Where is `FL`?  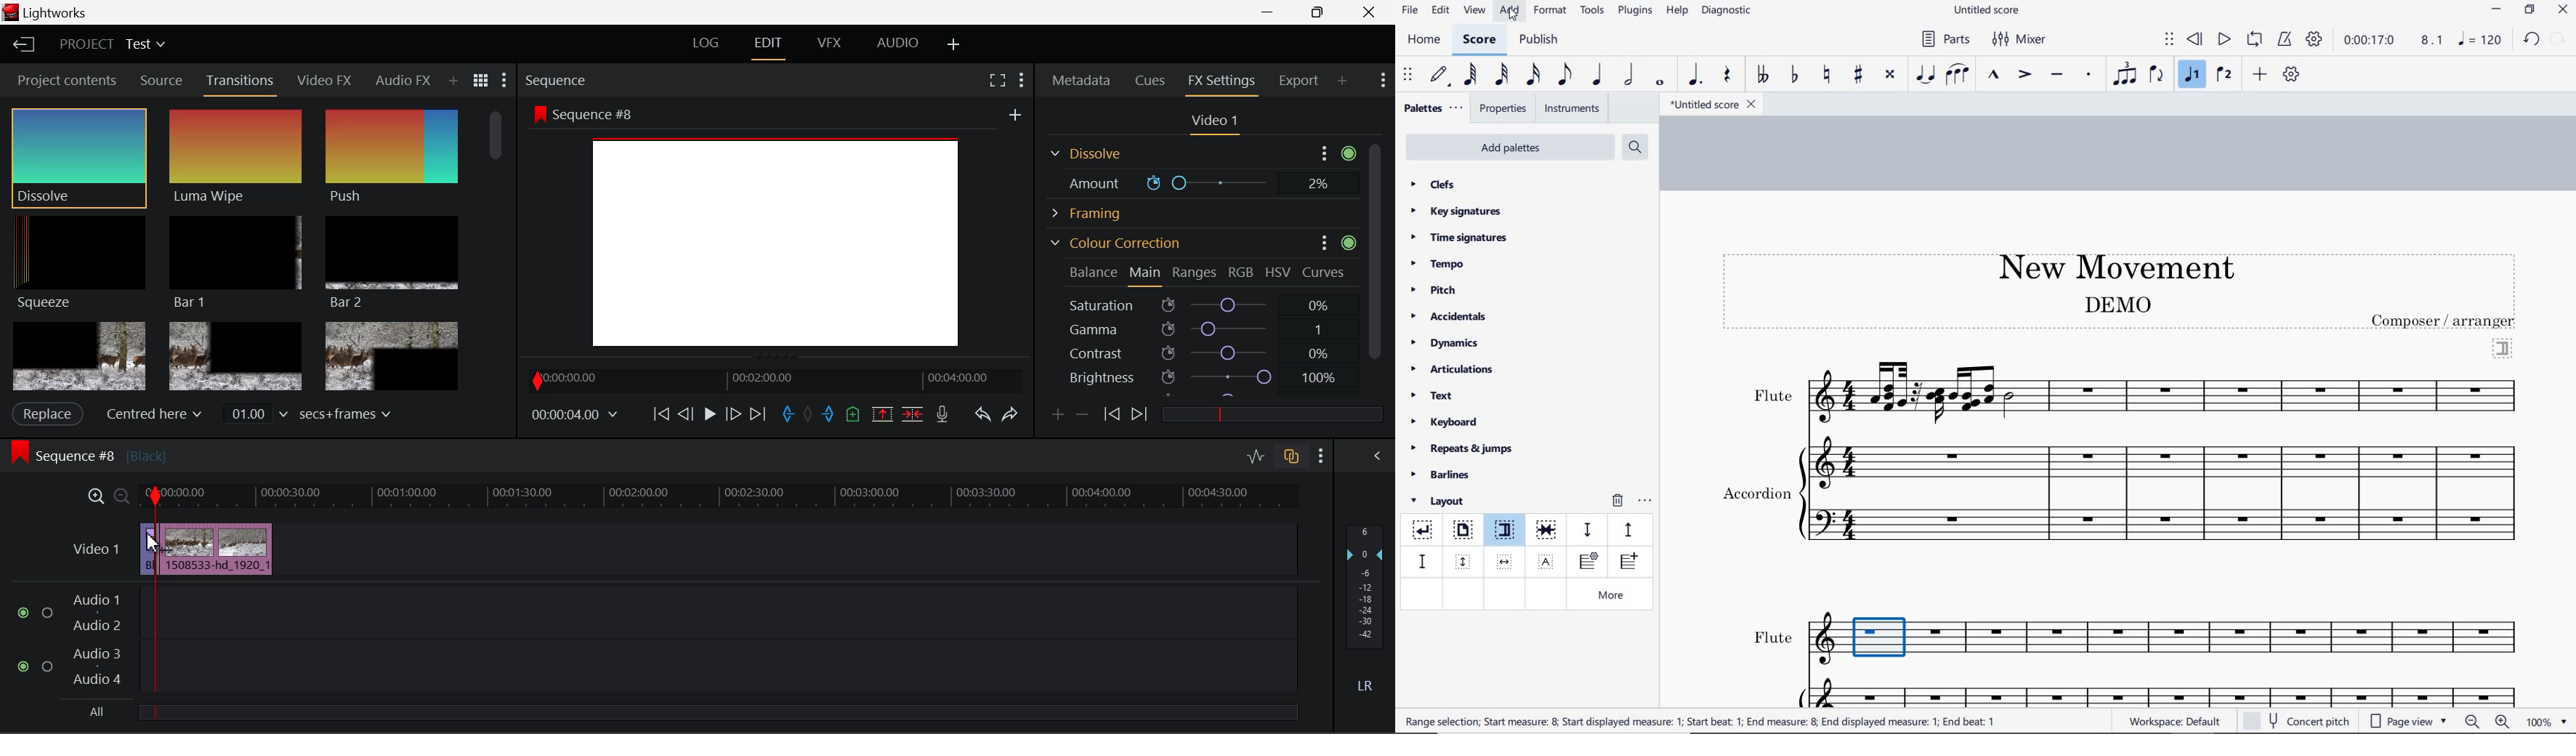 FL is located at coordinates (2171, 640).